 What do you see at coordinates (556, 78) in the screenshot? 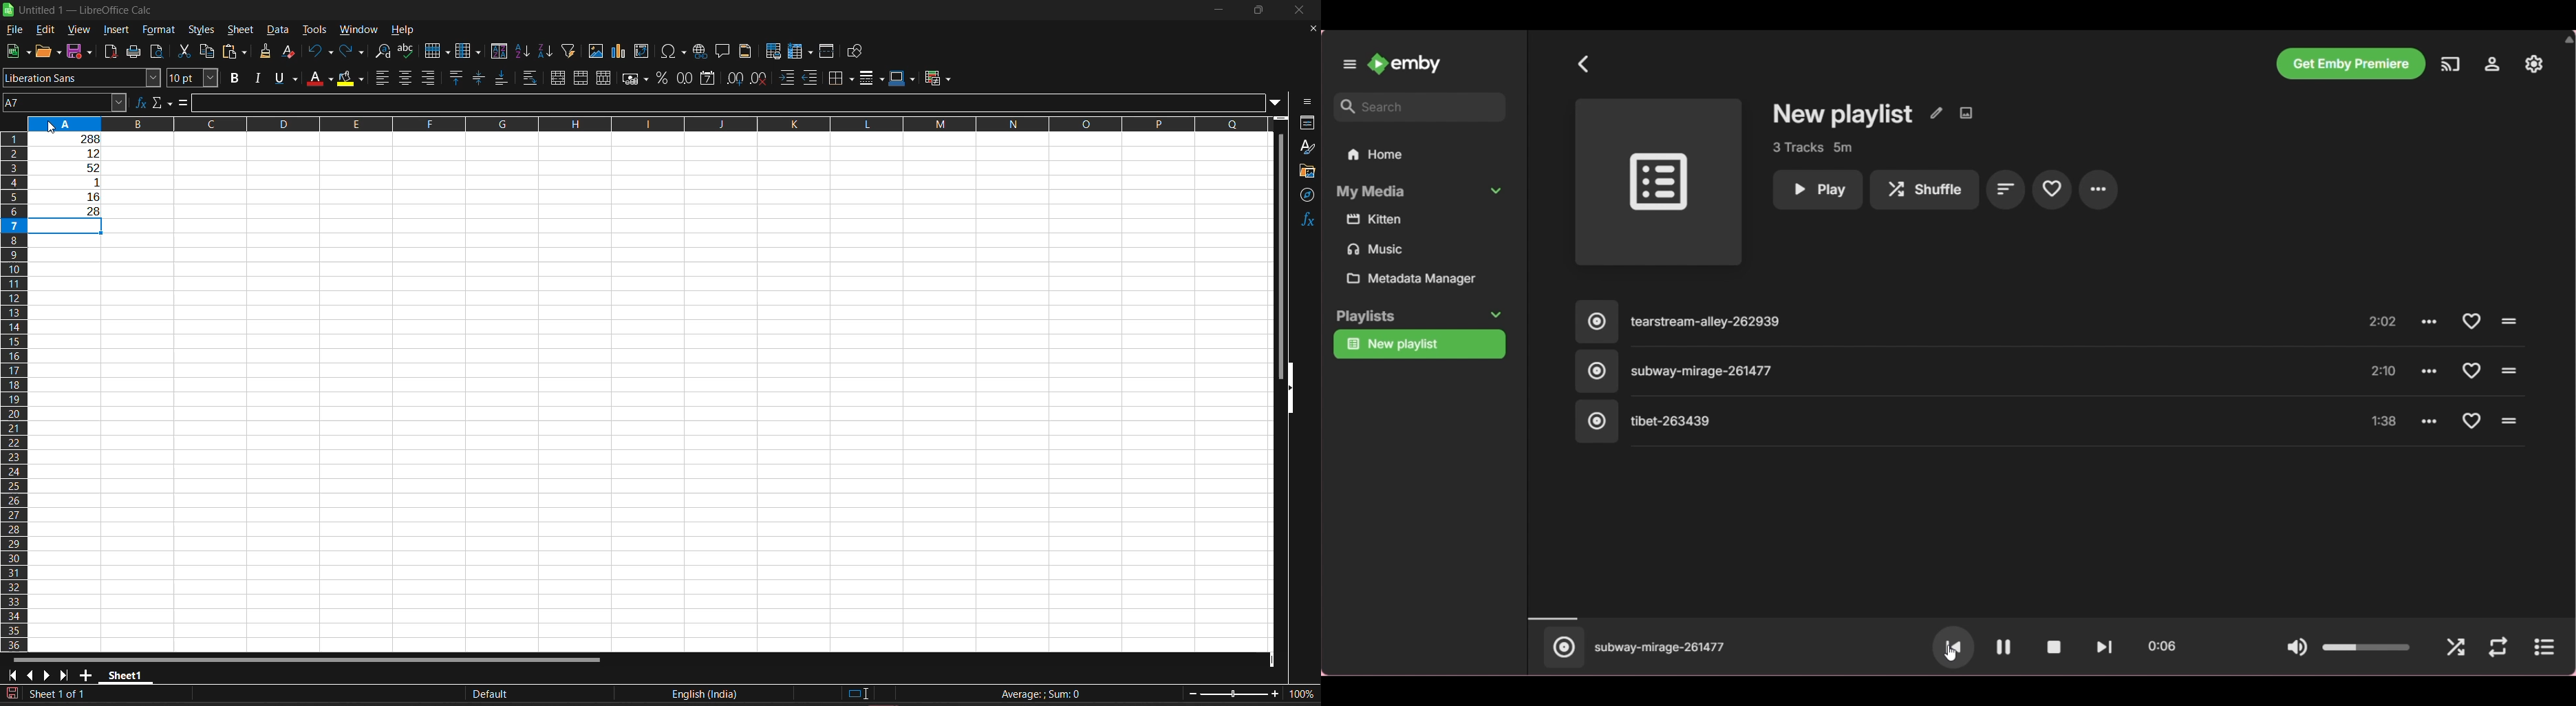
I see `merge and center` at bounding box center [556, 78].